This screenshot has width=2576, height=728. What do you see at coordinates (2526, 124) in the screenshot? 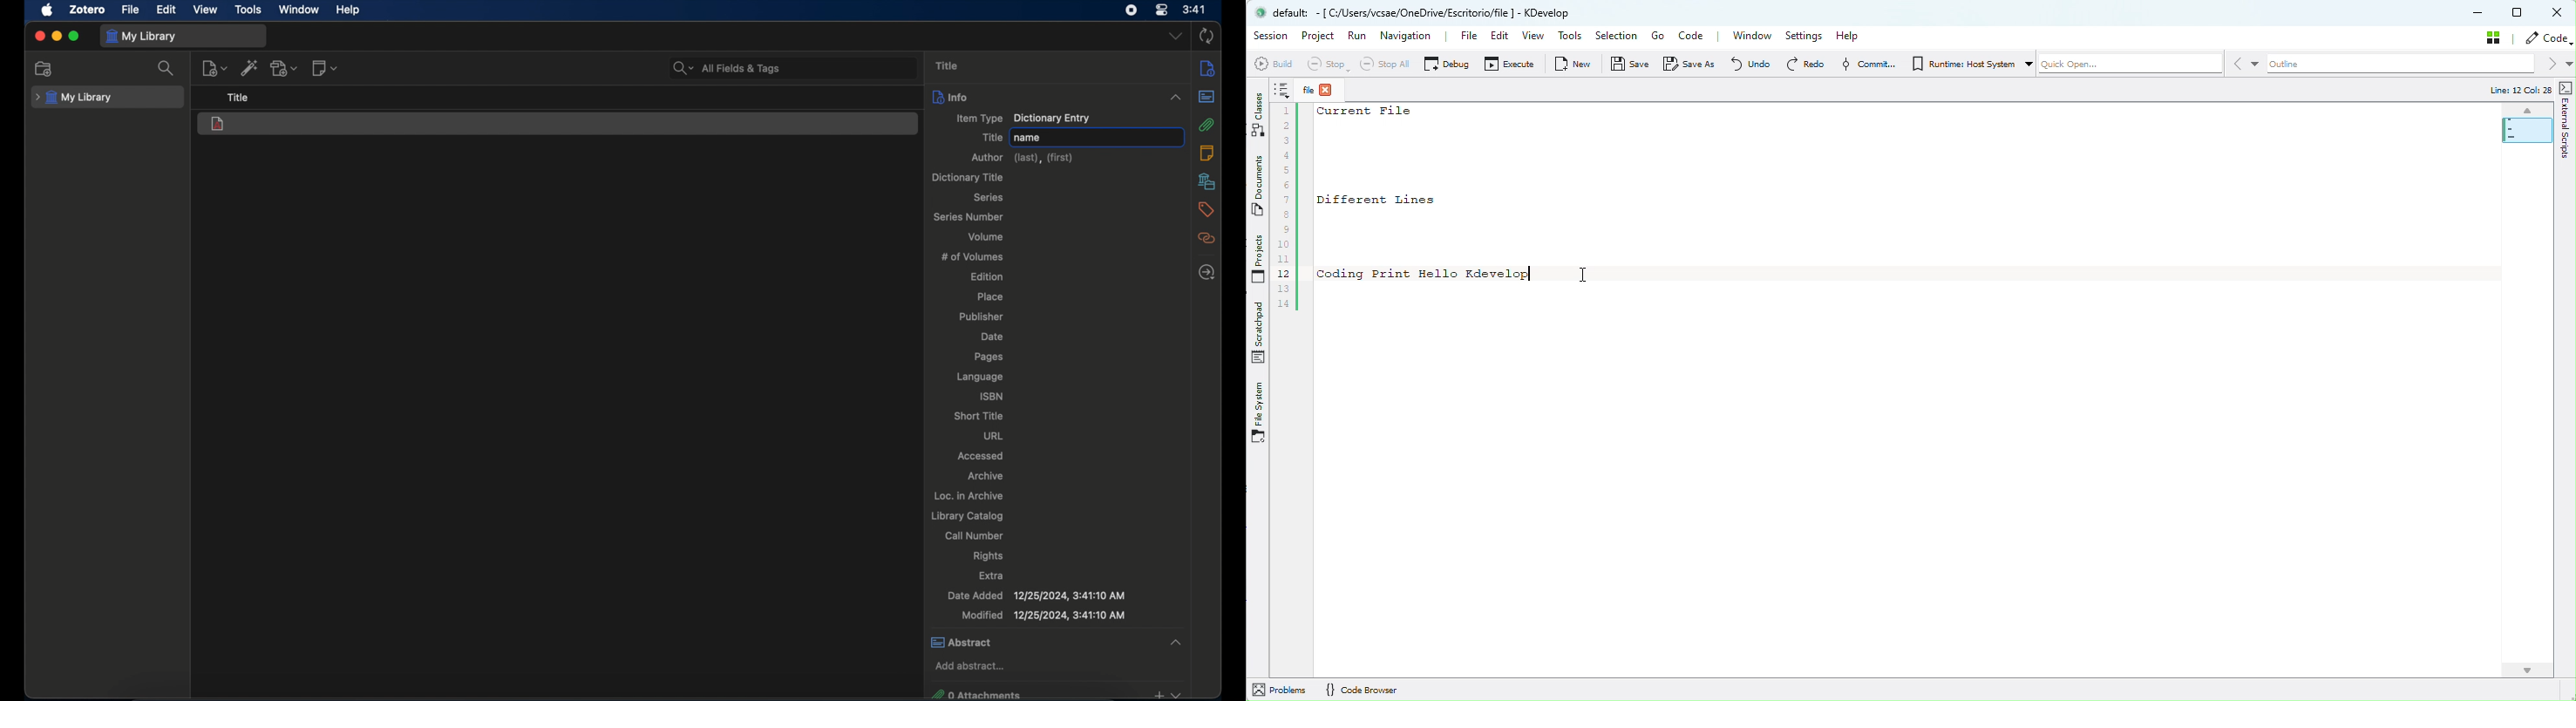
I see `Minimap` at bounding box center [2526, 124].